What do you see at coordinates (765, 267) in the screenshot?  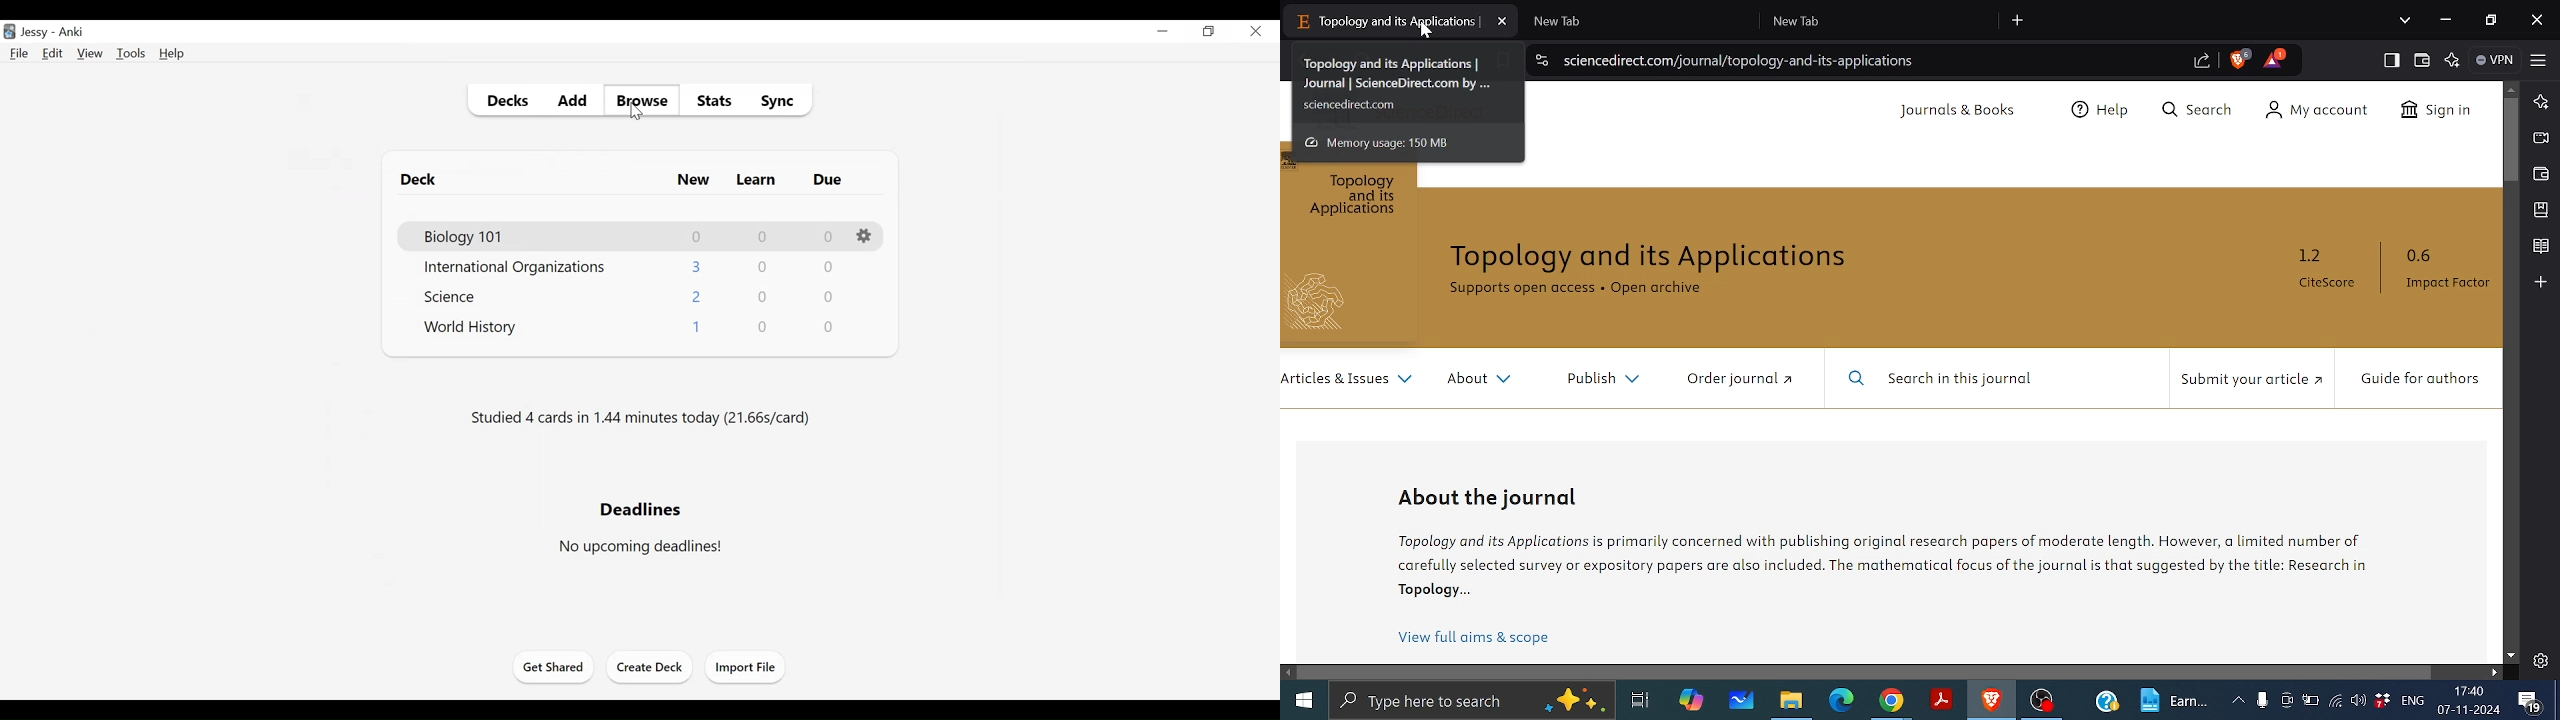 I see `Learn Card Count` at bounding box center [765, 267].